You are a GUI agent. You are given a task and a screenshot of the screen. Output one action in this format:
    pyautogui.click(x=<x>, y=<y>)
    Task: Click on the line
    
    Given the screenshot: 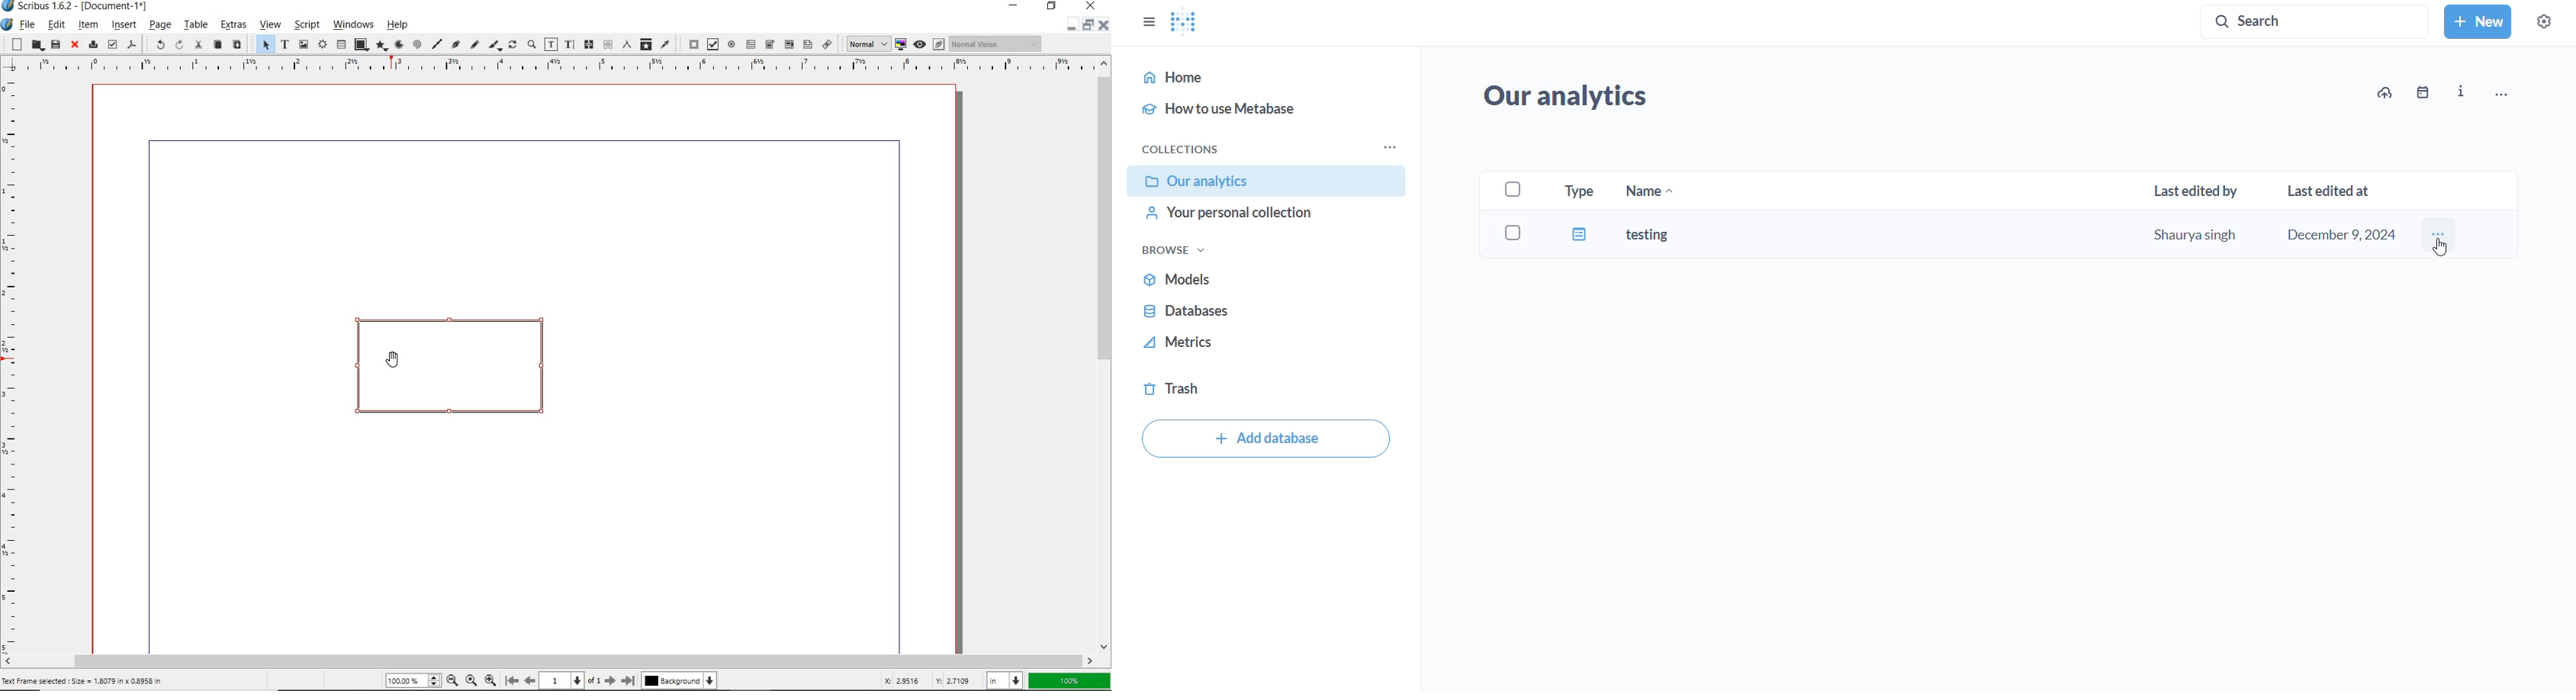 What is the action you would take?
    pyautogui.click(x=437, y=43)
    